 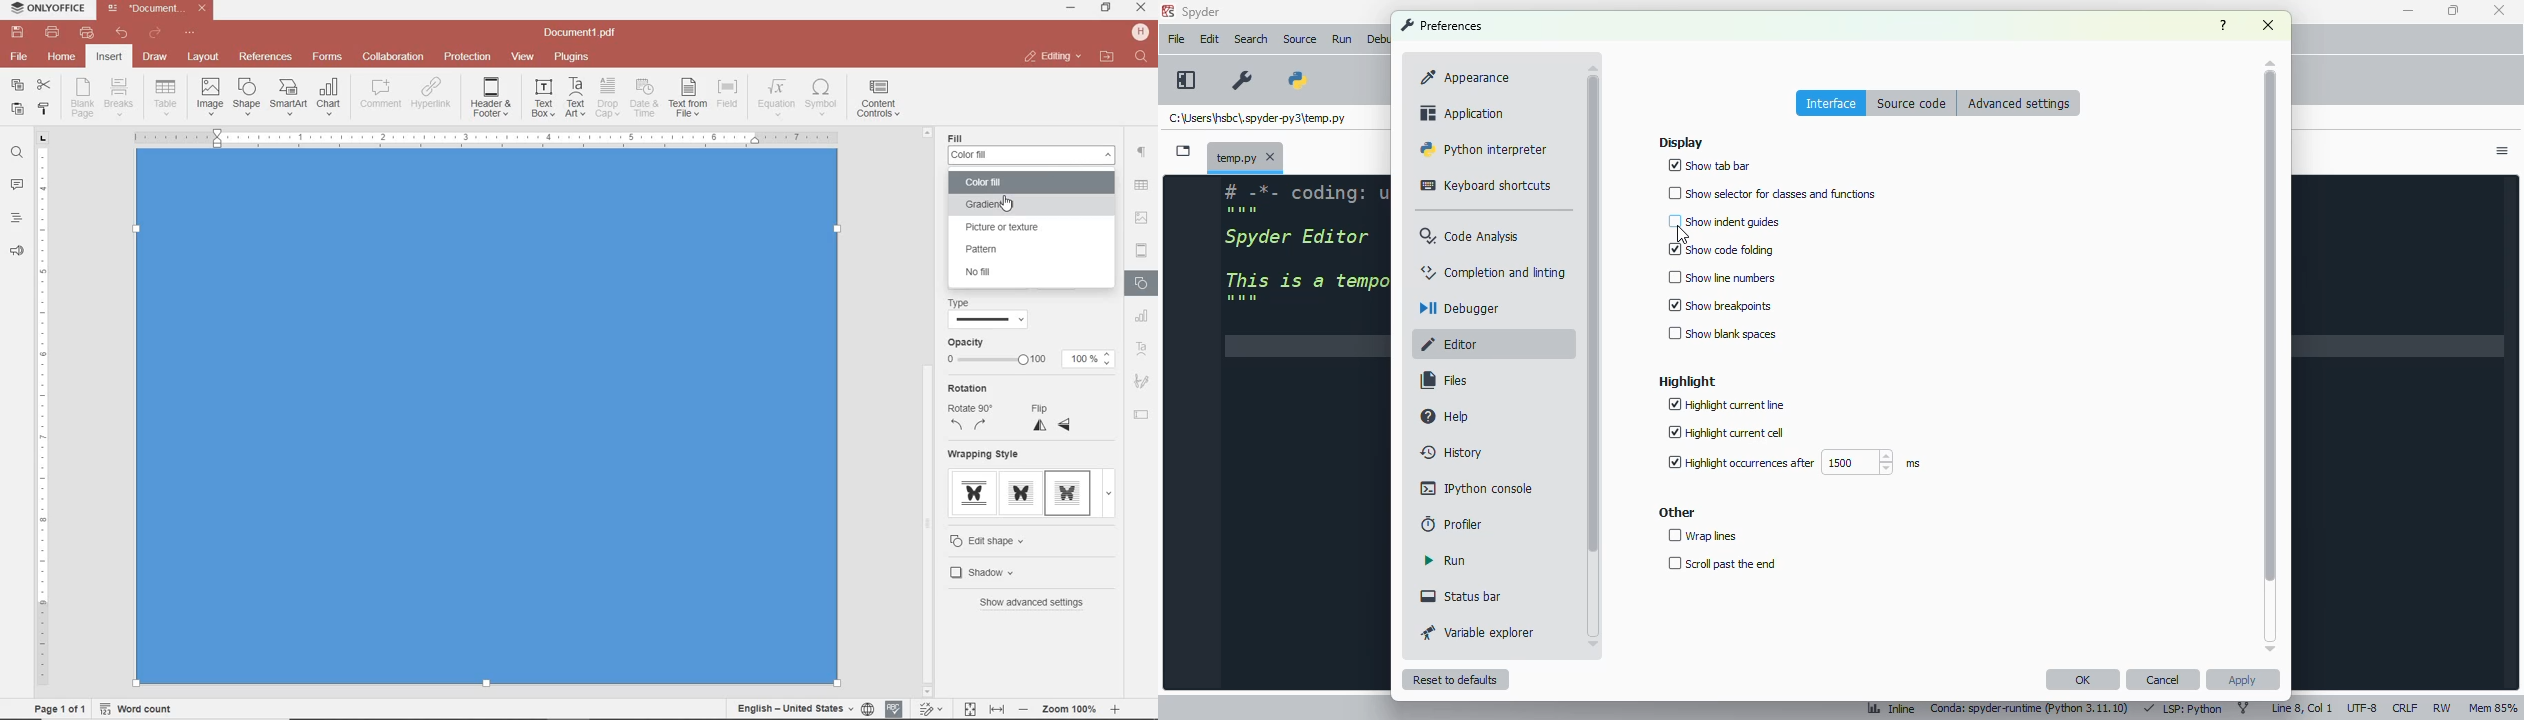 I want to click on close, so click(x=2500, y=10).